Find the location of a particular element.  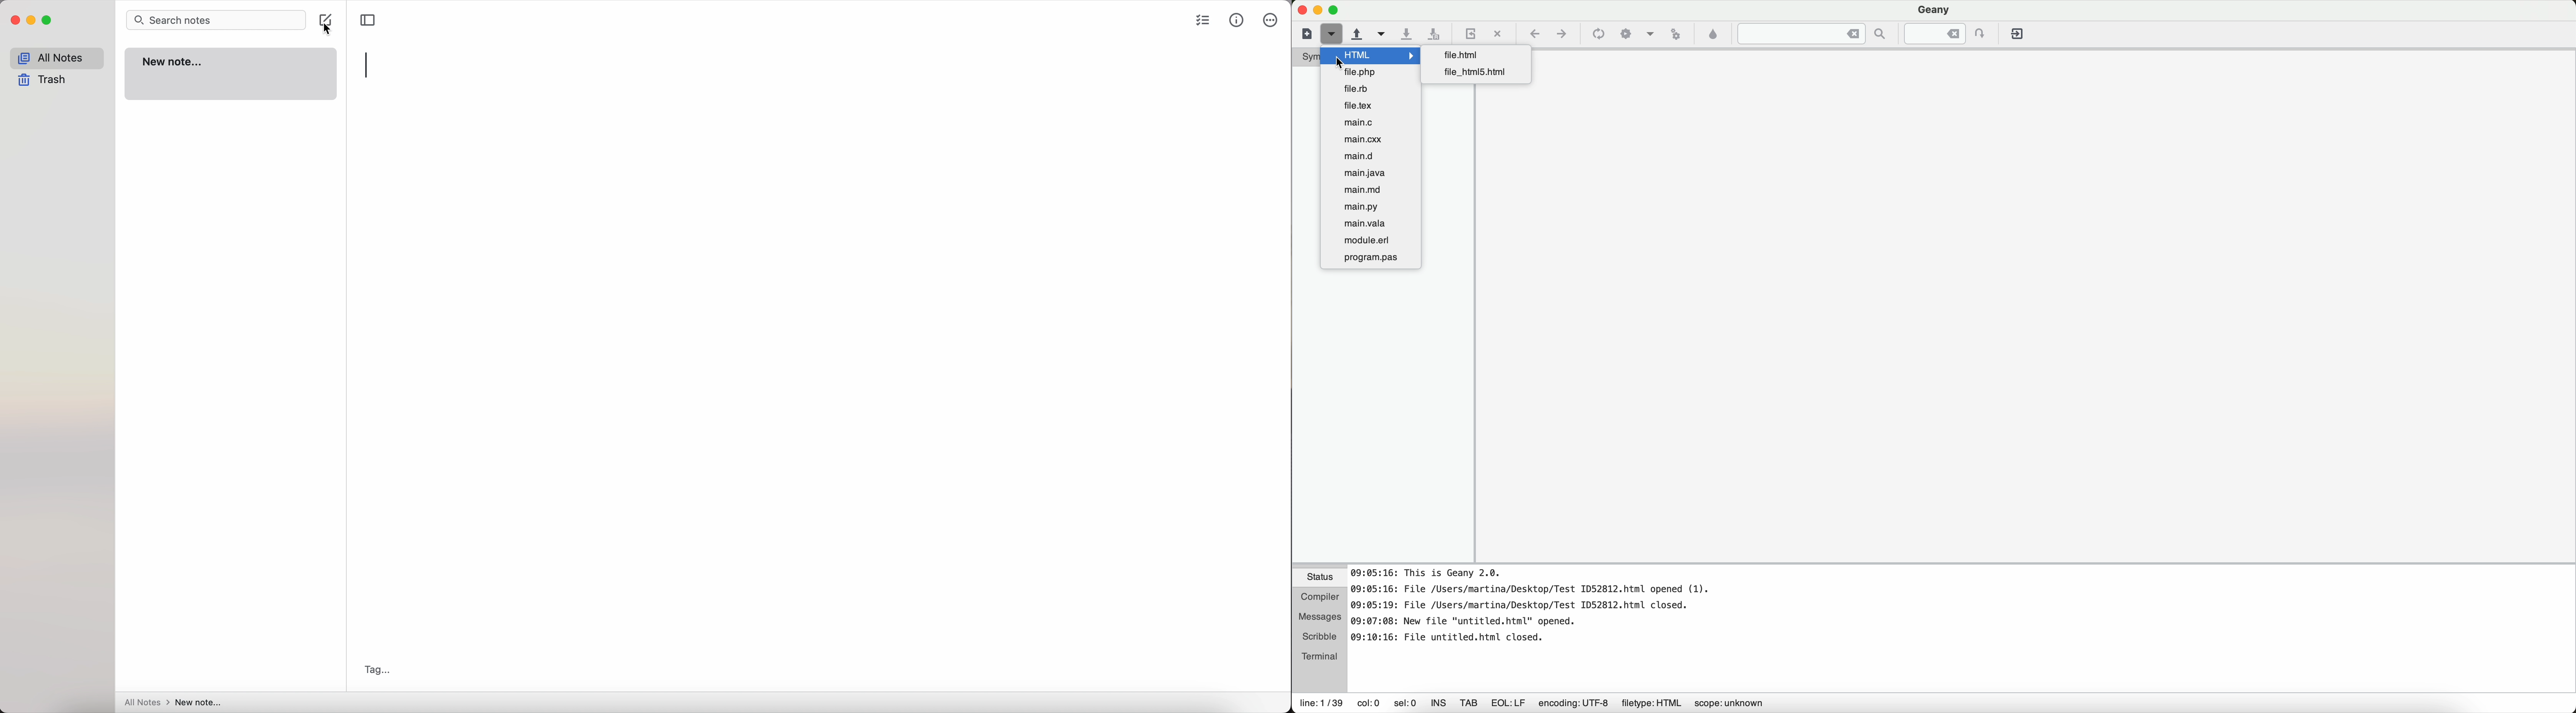

trash is located at coordinates (45, 82).